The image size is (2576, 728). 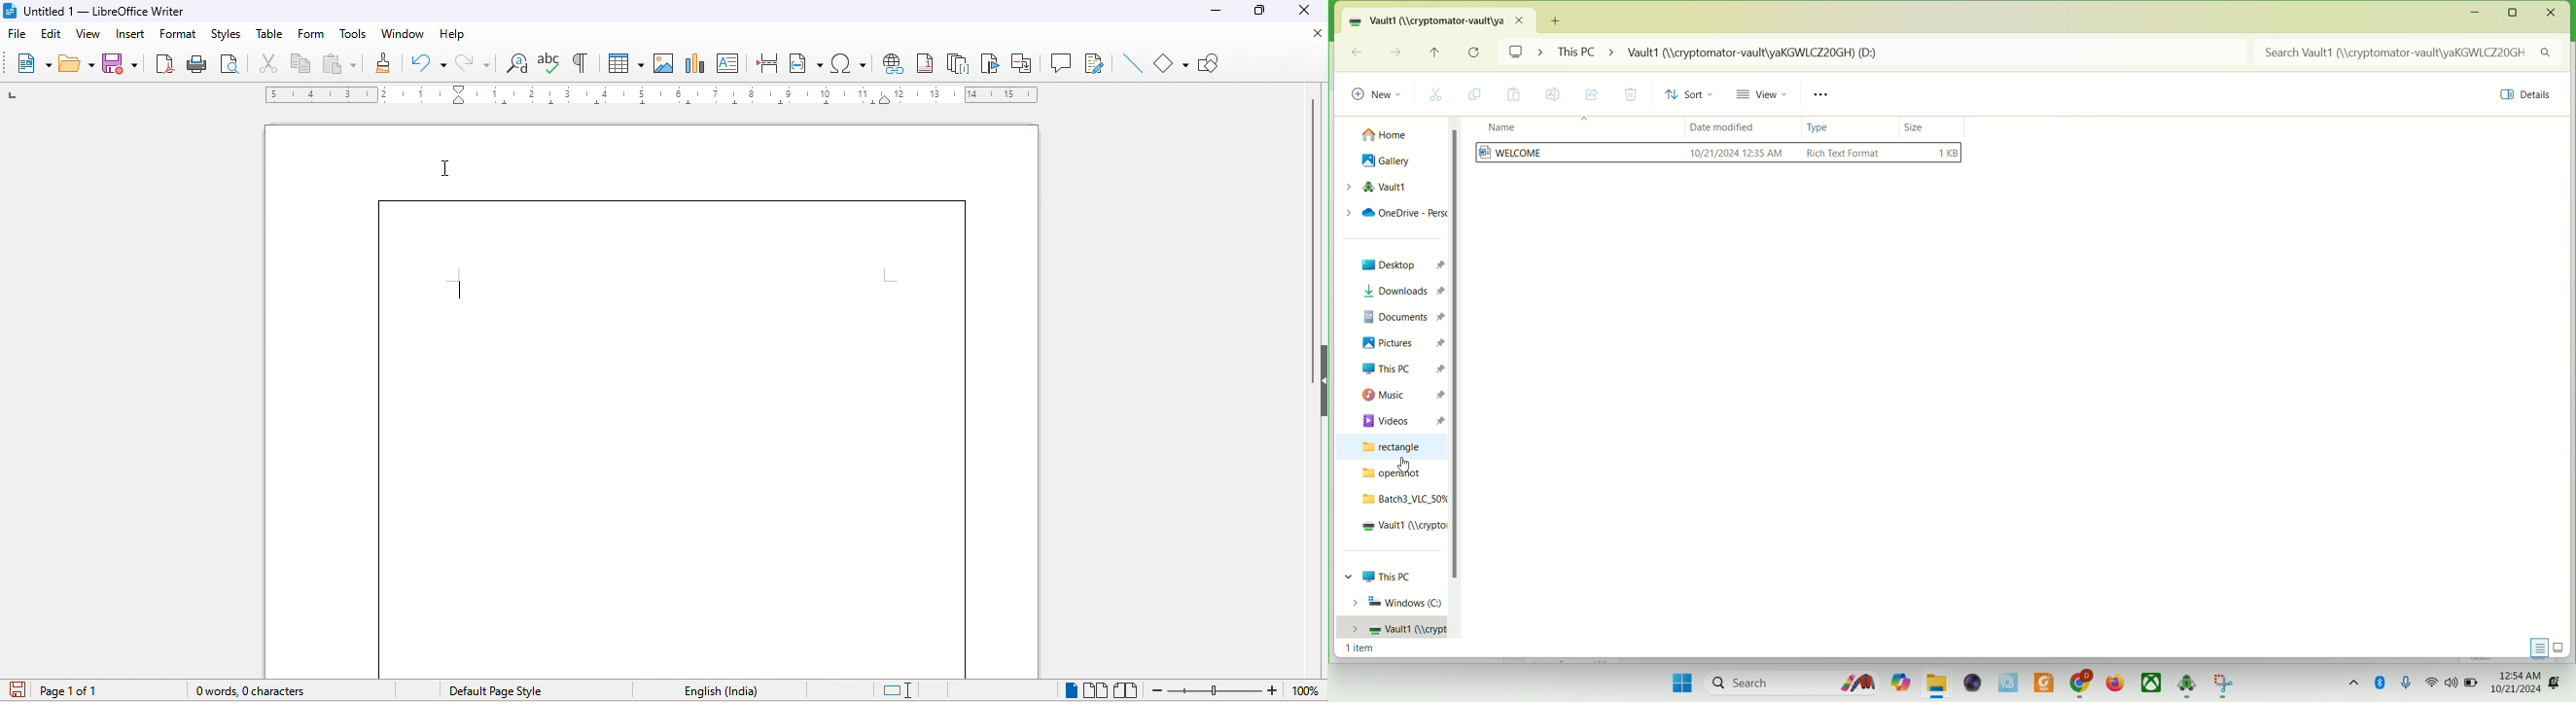 I want to click on export direct as pdf, so click(x=162, y=64).